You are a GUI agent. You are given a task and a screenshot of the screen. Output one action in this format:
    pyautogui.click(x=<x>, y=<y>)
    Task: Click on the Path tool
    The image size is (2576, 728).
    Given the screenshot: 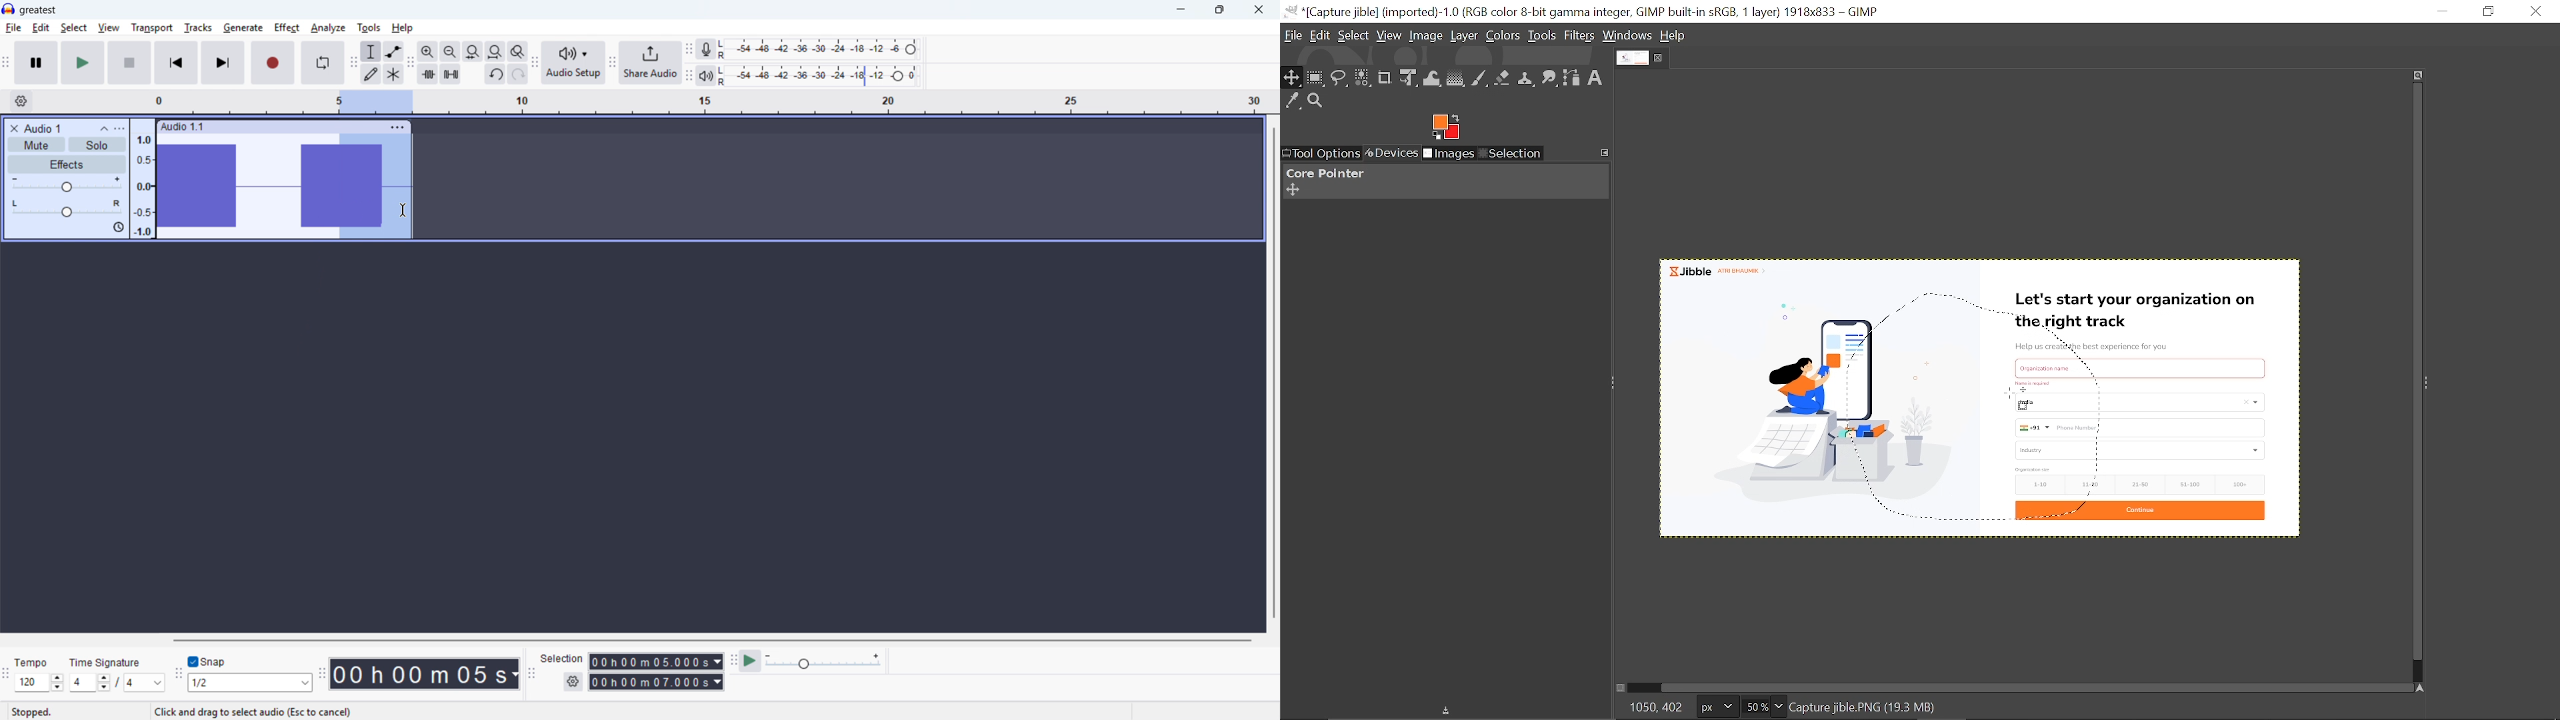 What is the action you would take?
    pyautogui.click(x=1572, y=79)
    